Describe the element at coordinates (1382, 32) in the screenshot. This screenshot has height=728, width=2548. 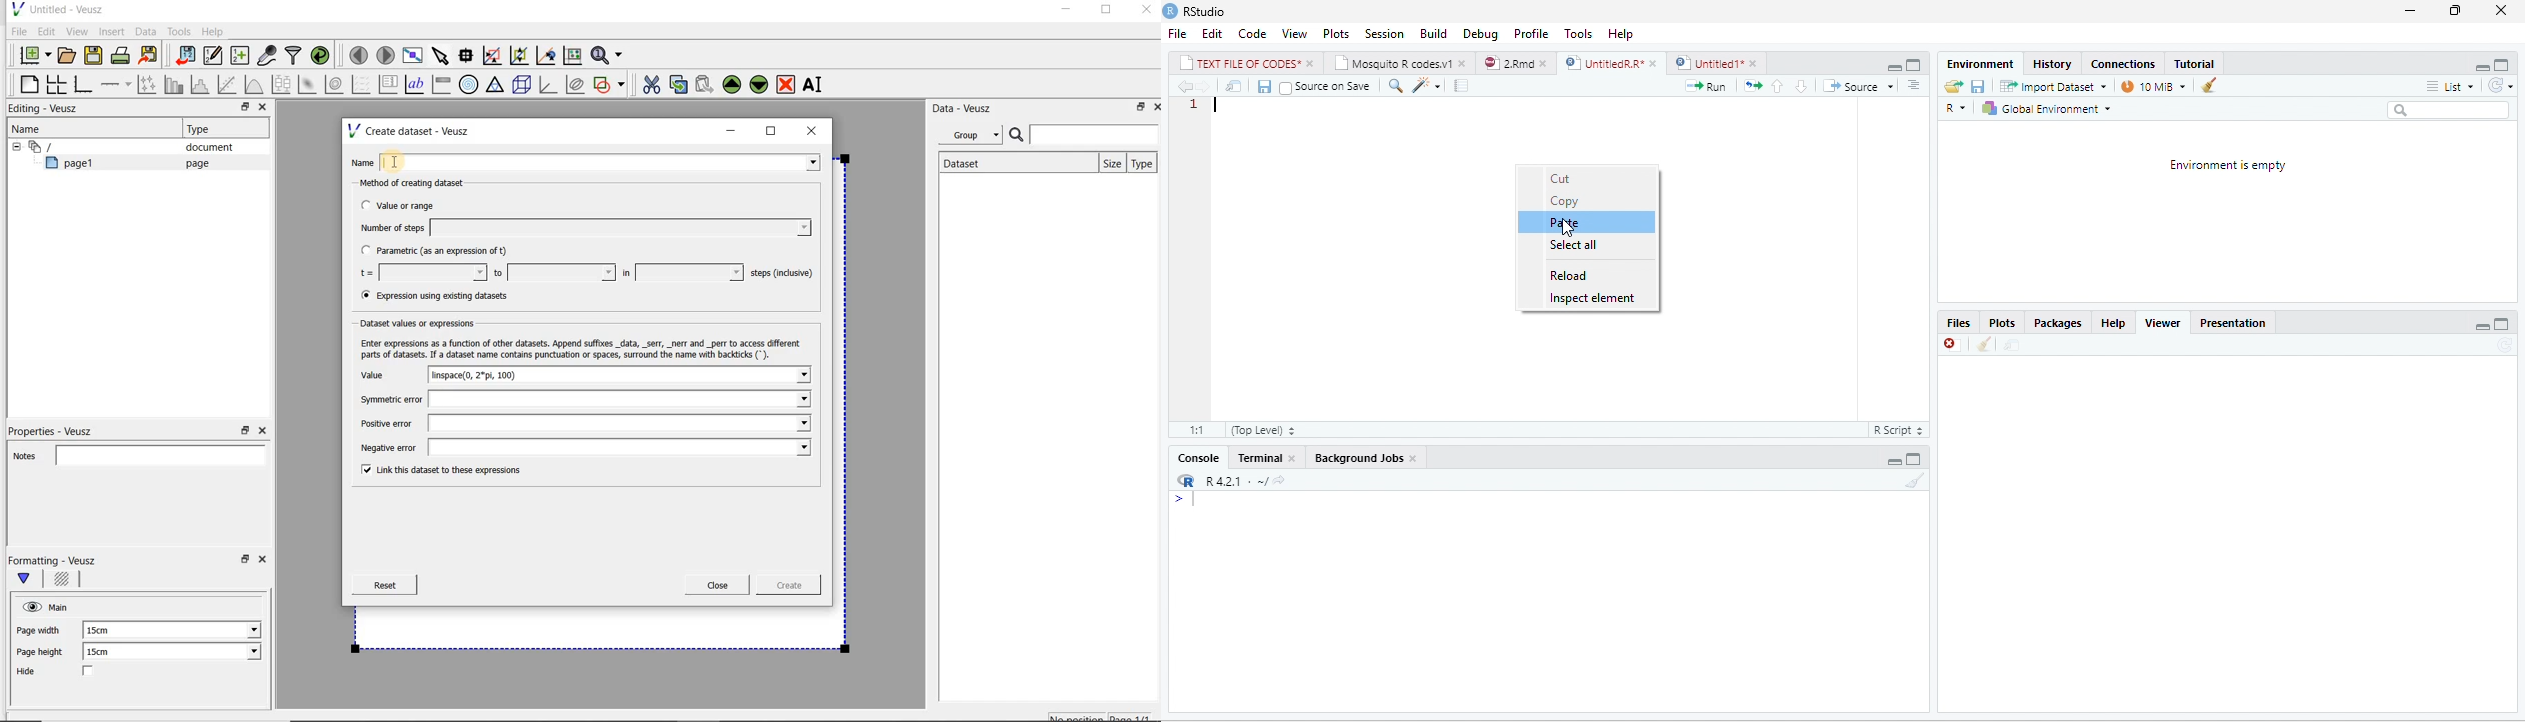
I see `Session` at that location.